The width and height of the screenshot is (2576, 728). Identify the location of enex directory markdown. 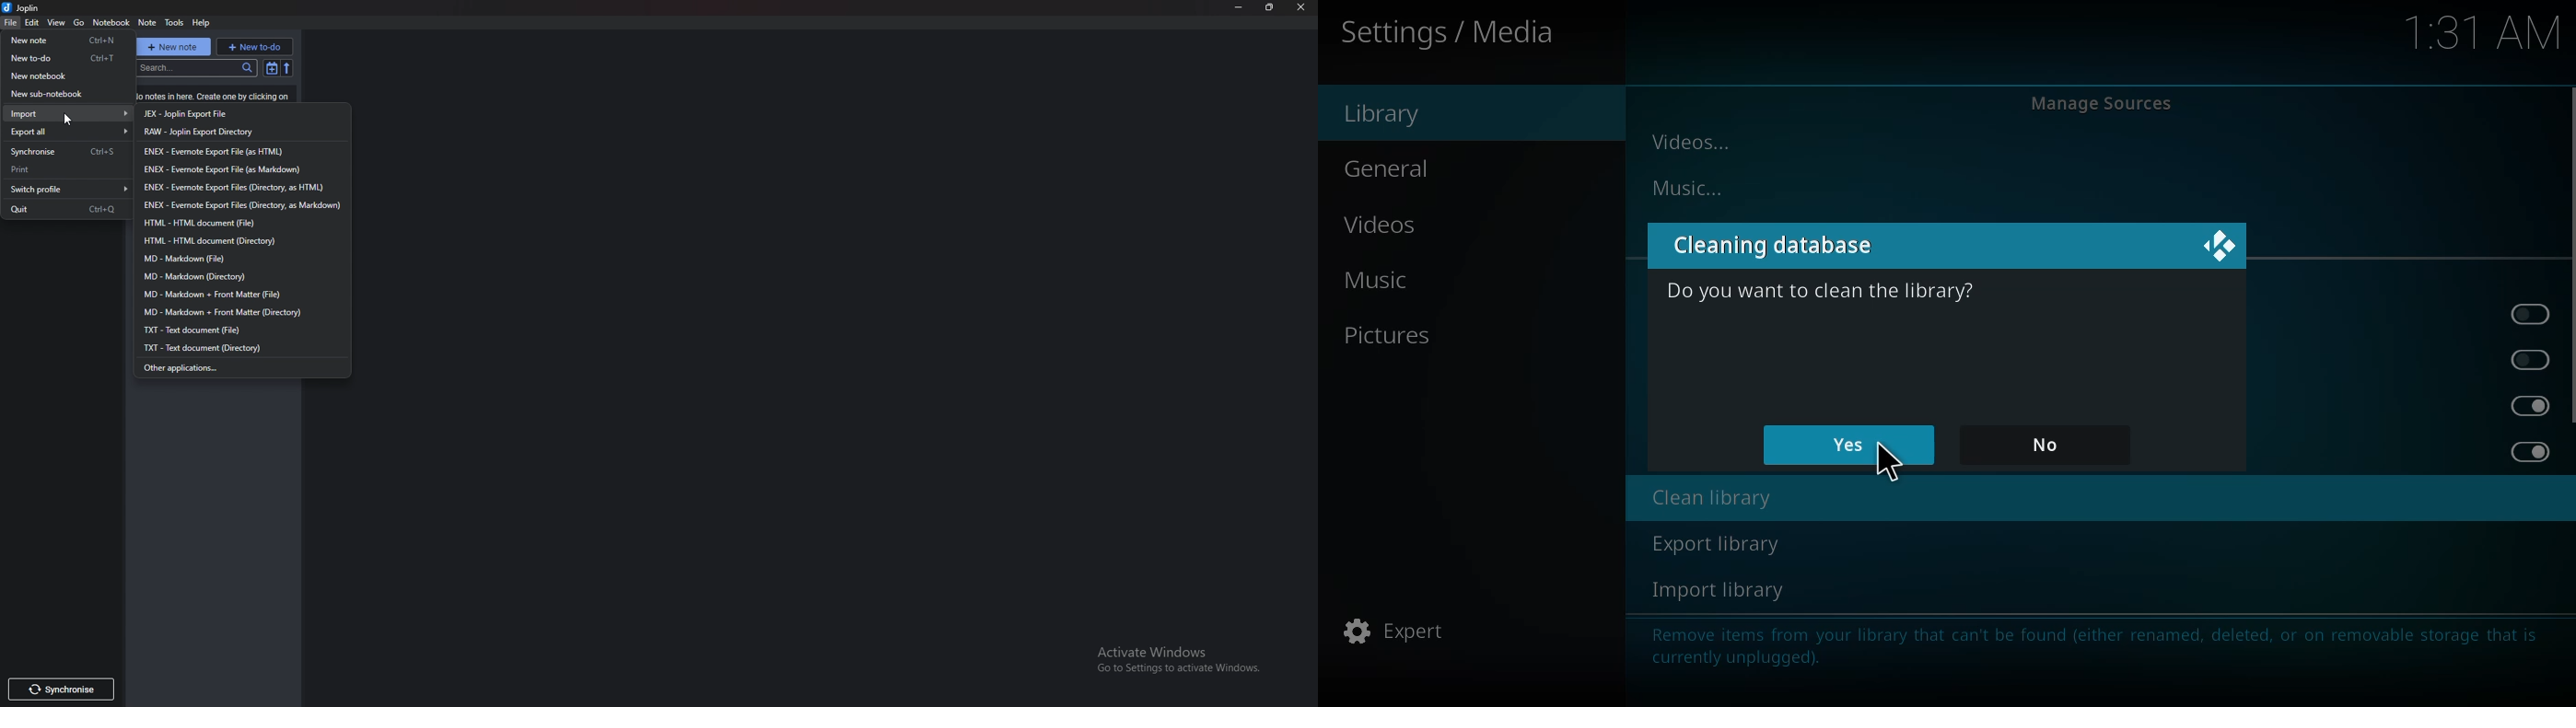
(240, 206).